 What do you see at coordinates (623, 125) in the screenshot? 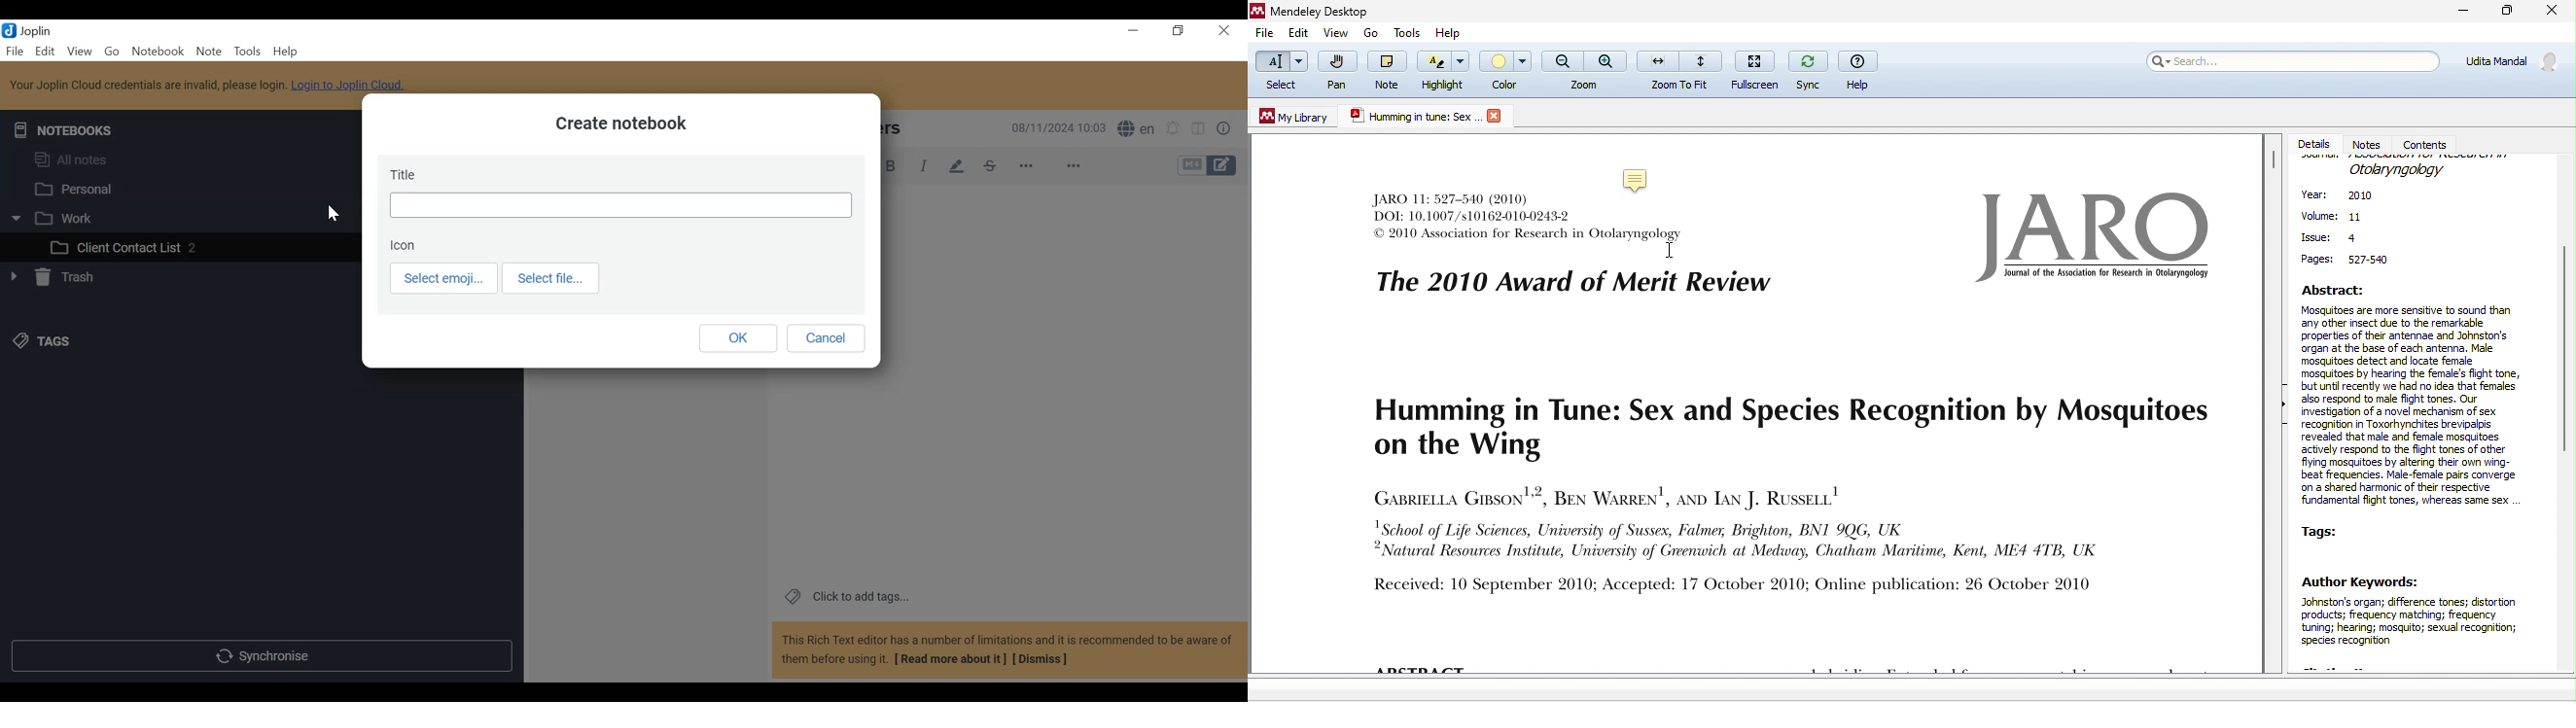
I see `Create notebook` at bounding box center [623, 125].